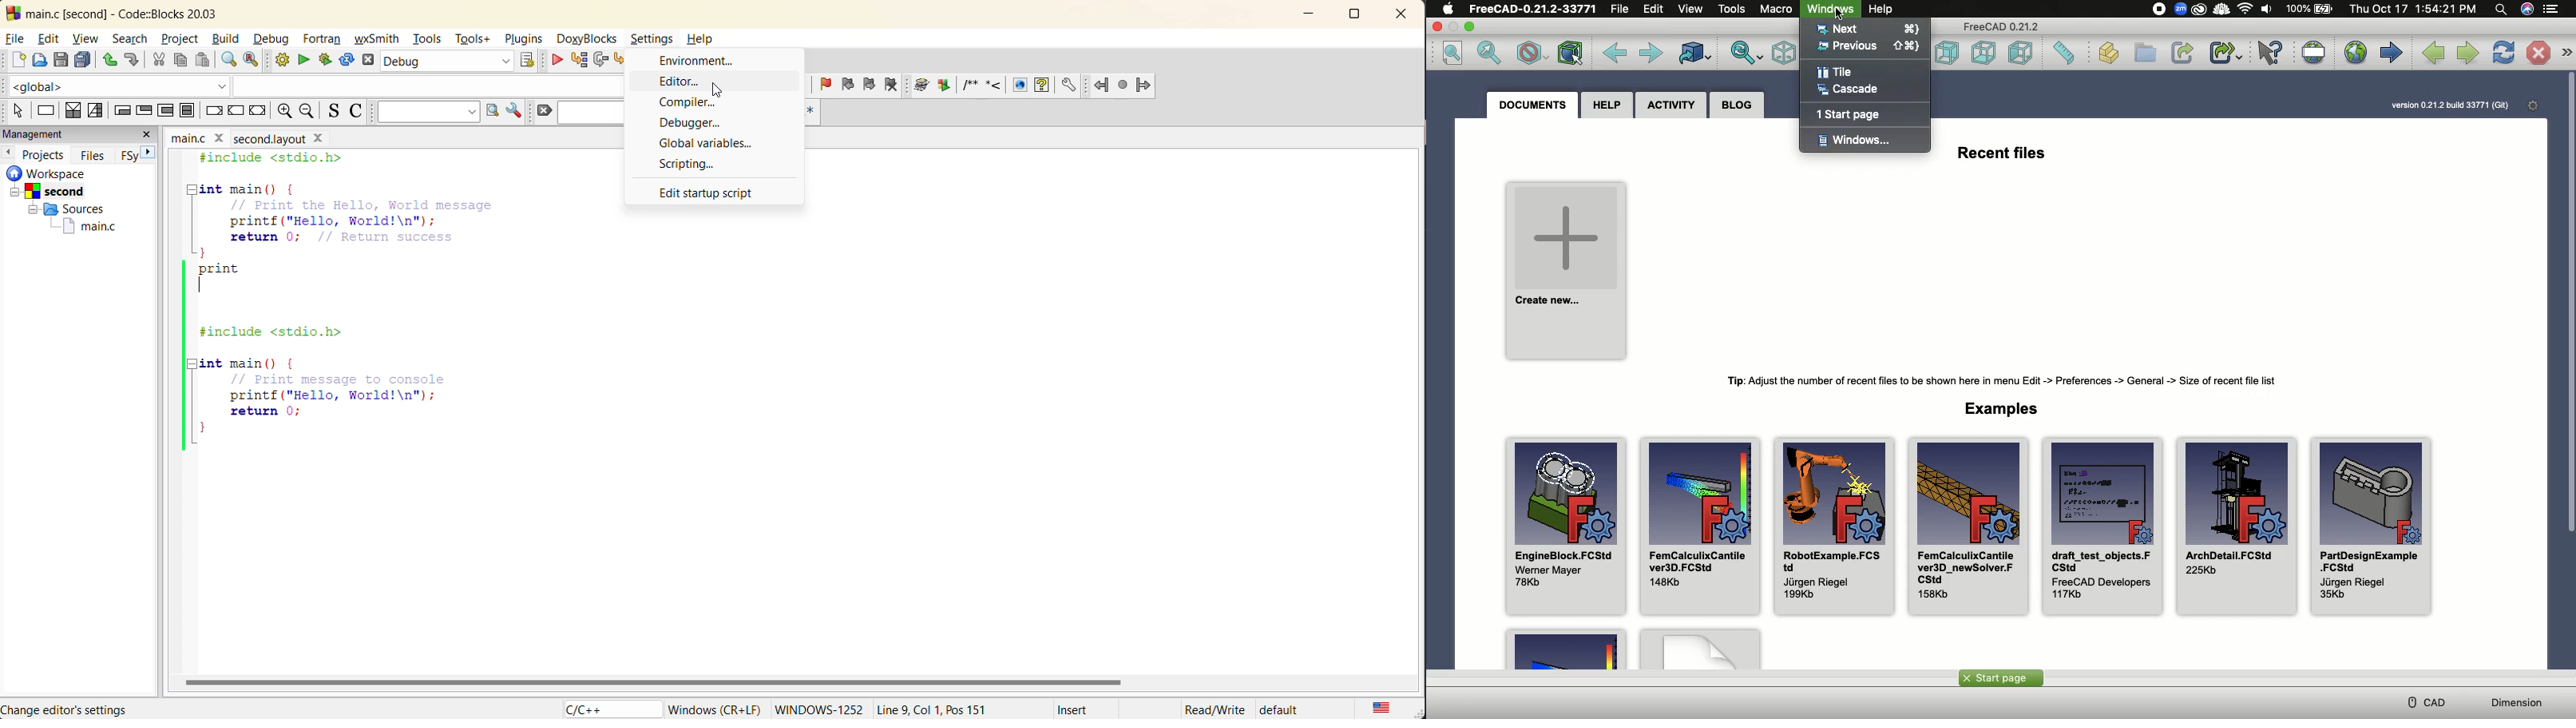 Image resolution: width=2576 pixels, height=728 pixels. I want to click on Previous page, so click(2432, 54).